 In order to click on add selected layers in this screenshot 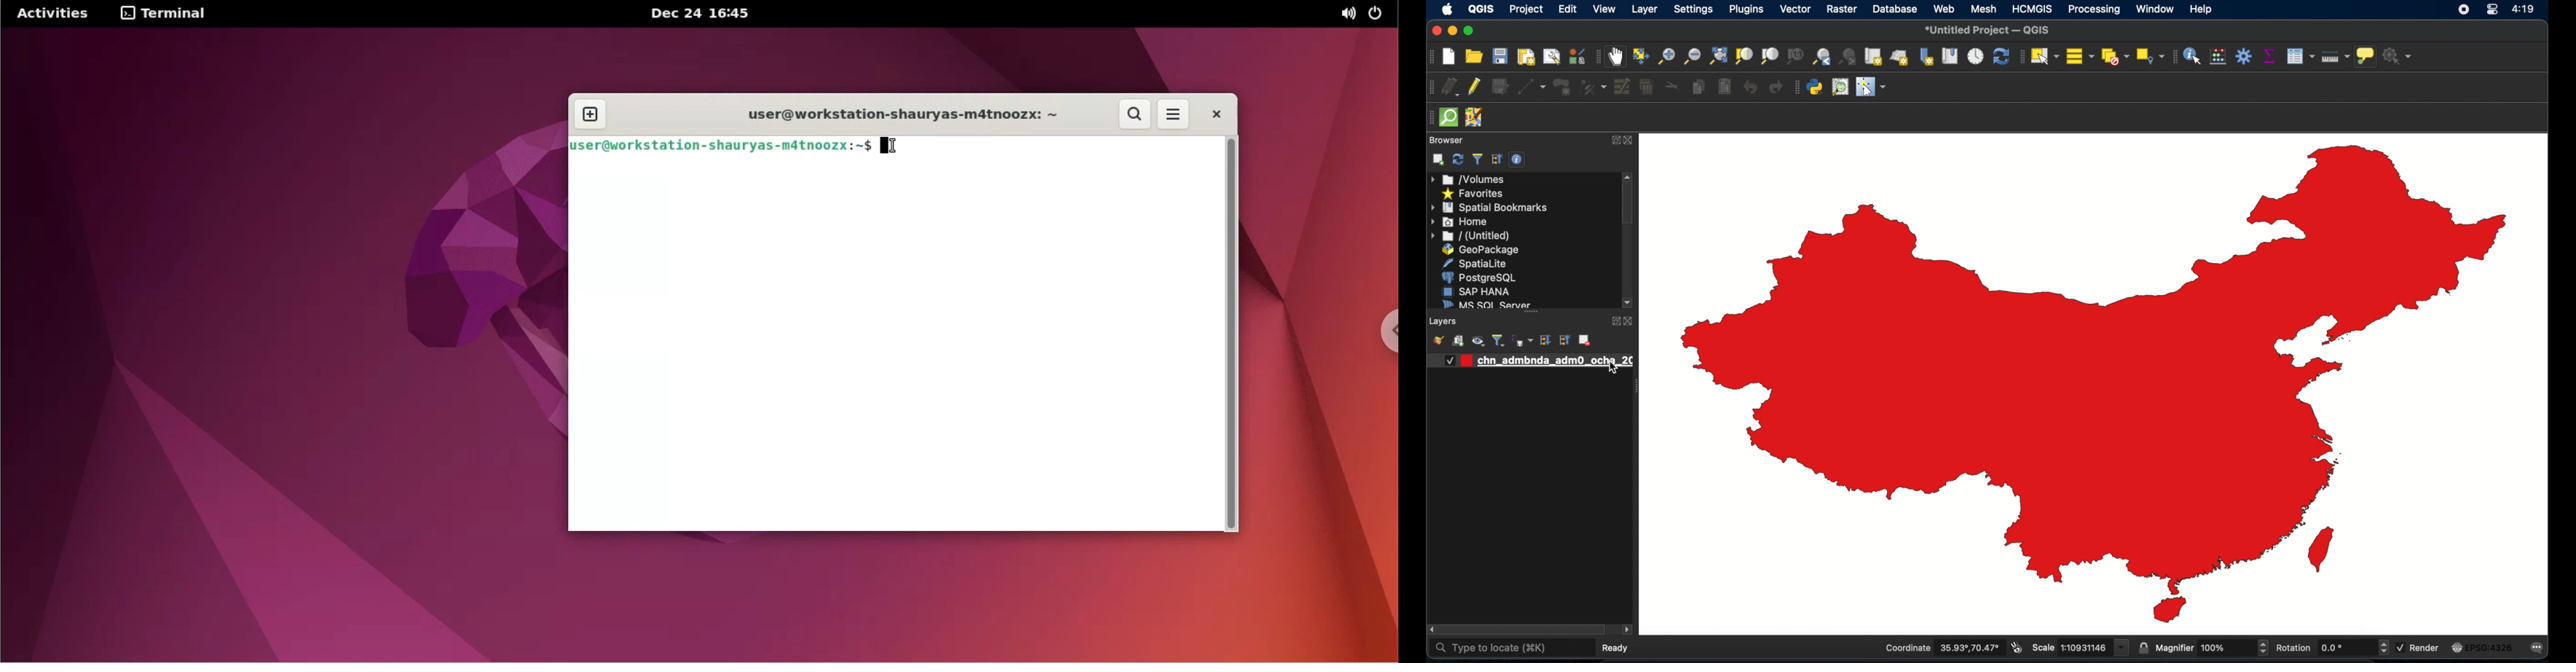, I will do `click(1438, 160)`.